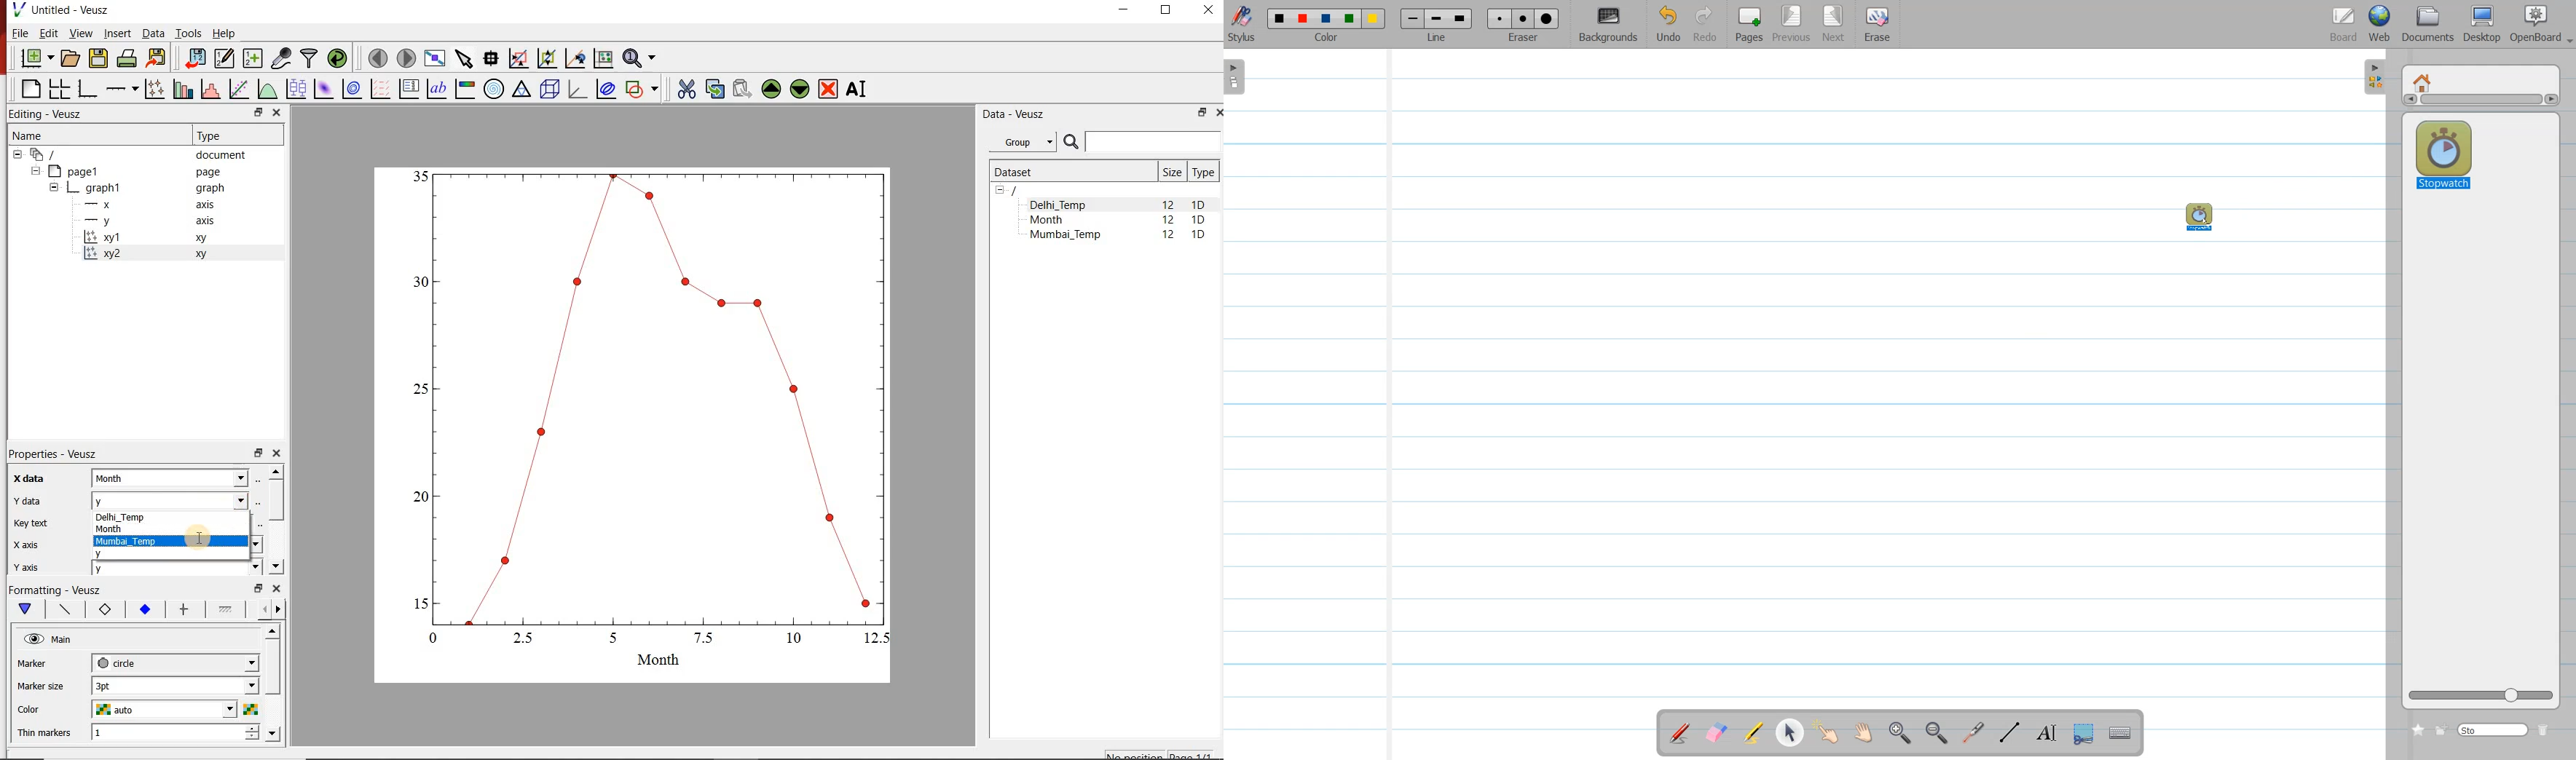 This screenshot has width=2576, height=784. Describe the element at coordinates (117, 32) in the screenshot. I see `Insert` at that location.